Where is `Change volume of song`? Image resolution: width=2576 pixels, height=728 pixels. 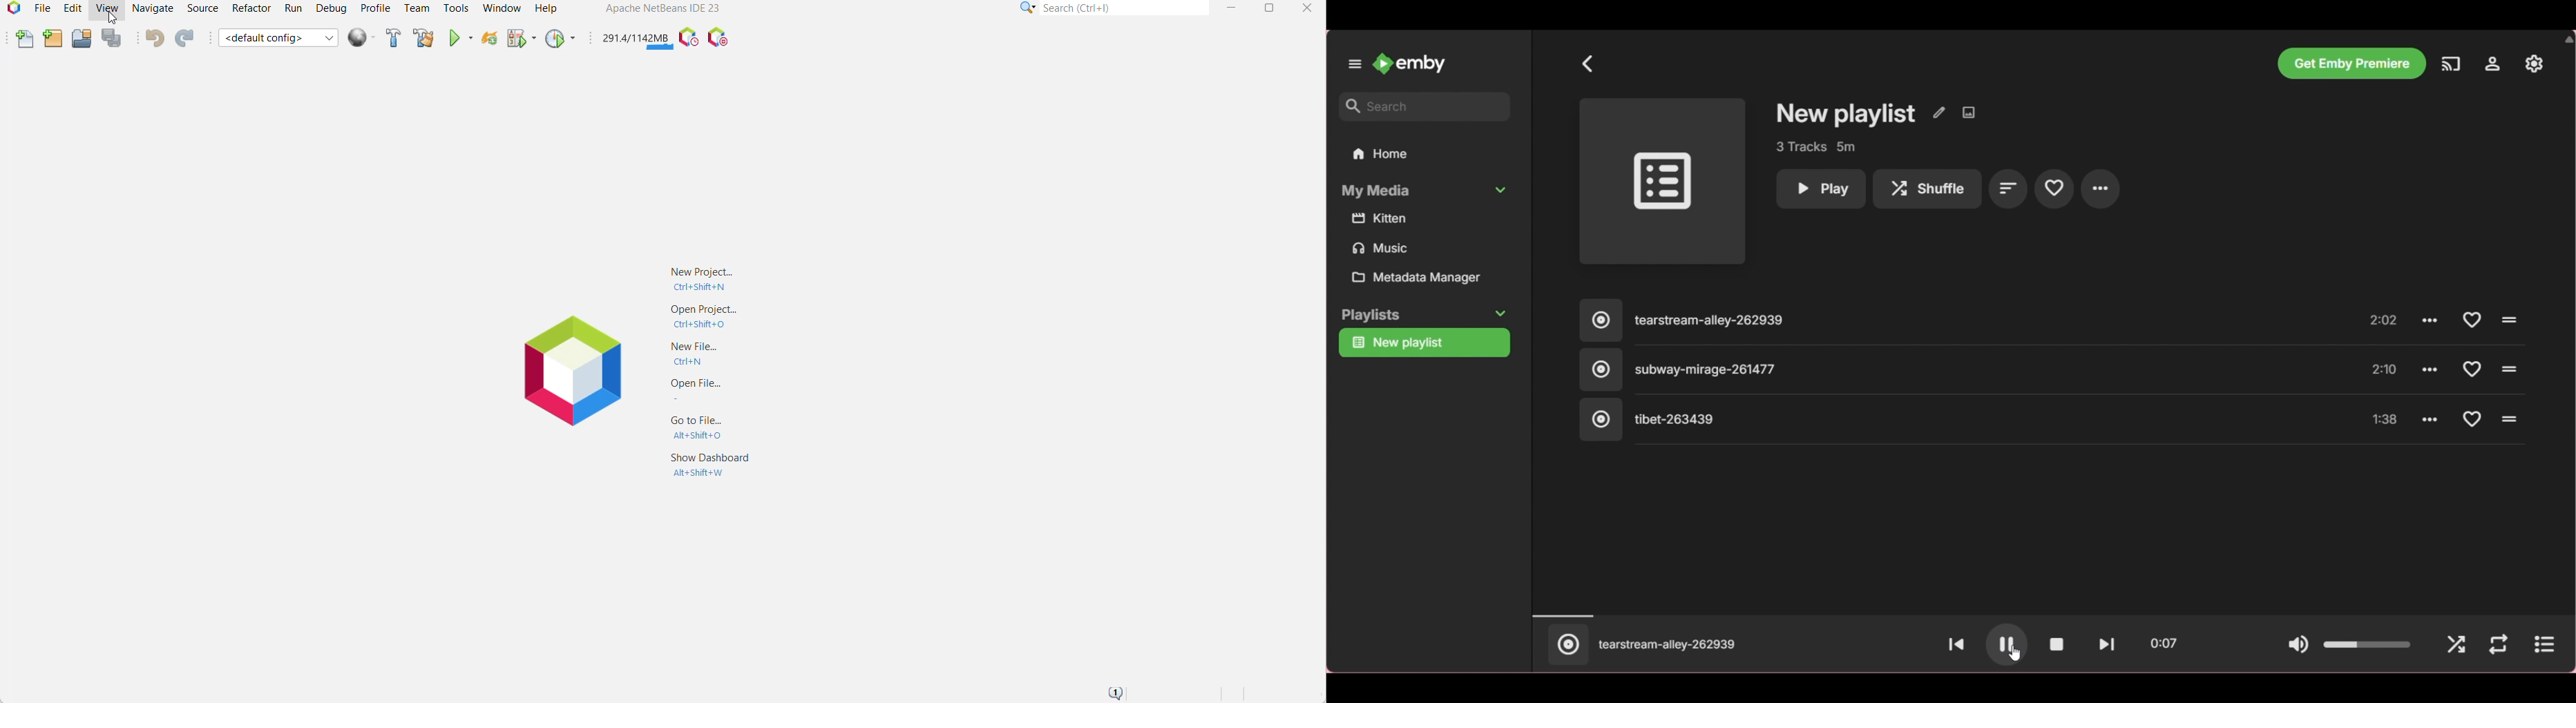
Change volume of song is located at coordinates (2368, 644).